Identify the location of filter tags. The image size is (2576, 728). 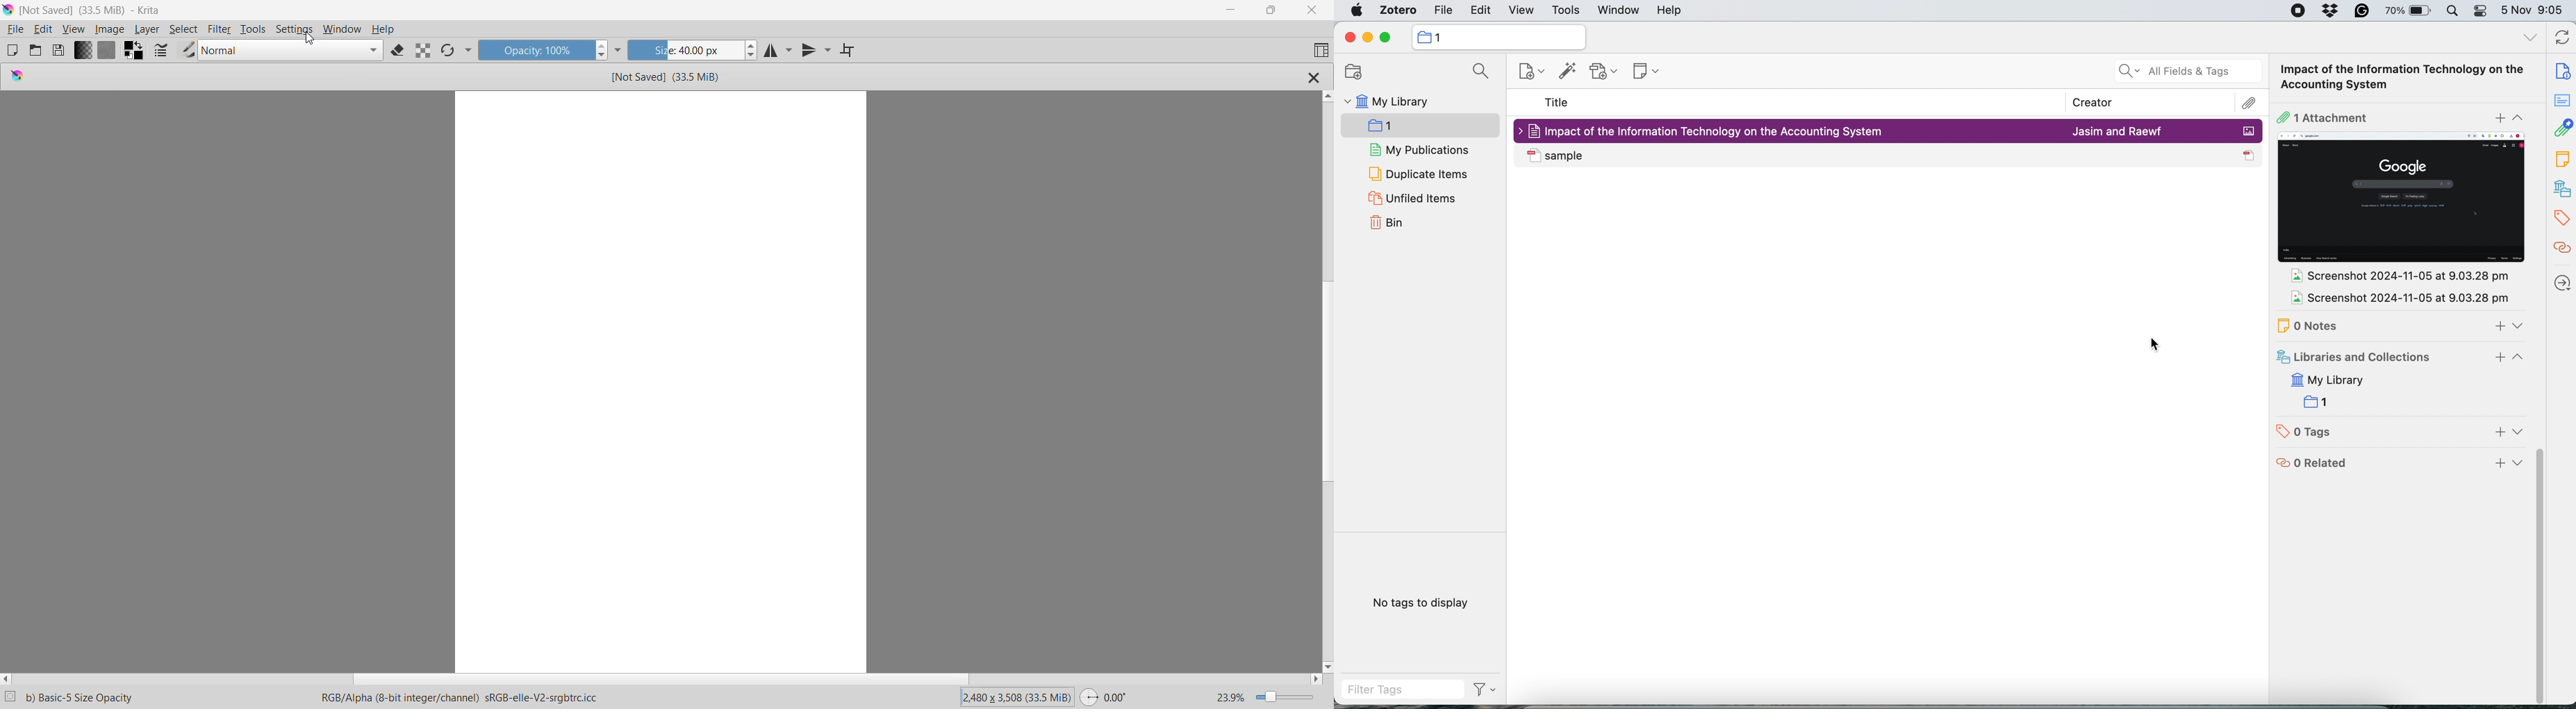
(1419, 690).